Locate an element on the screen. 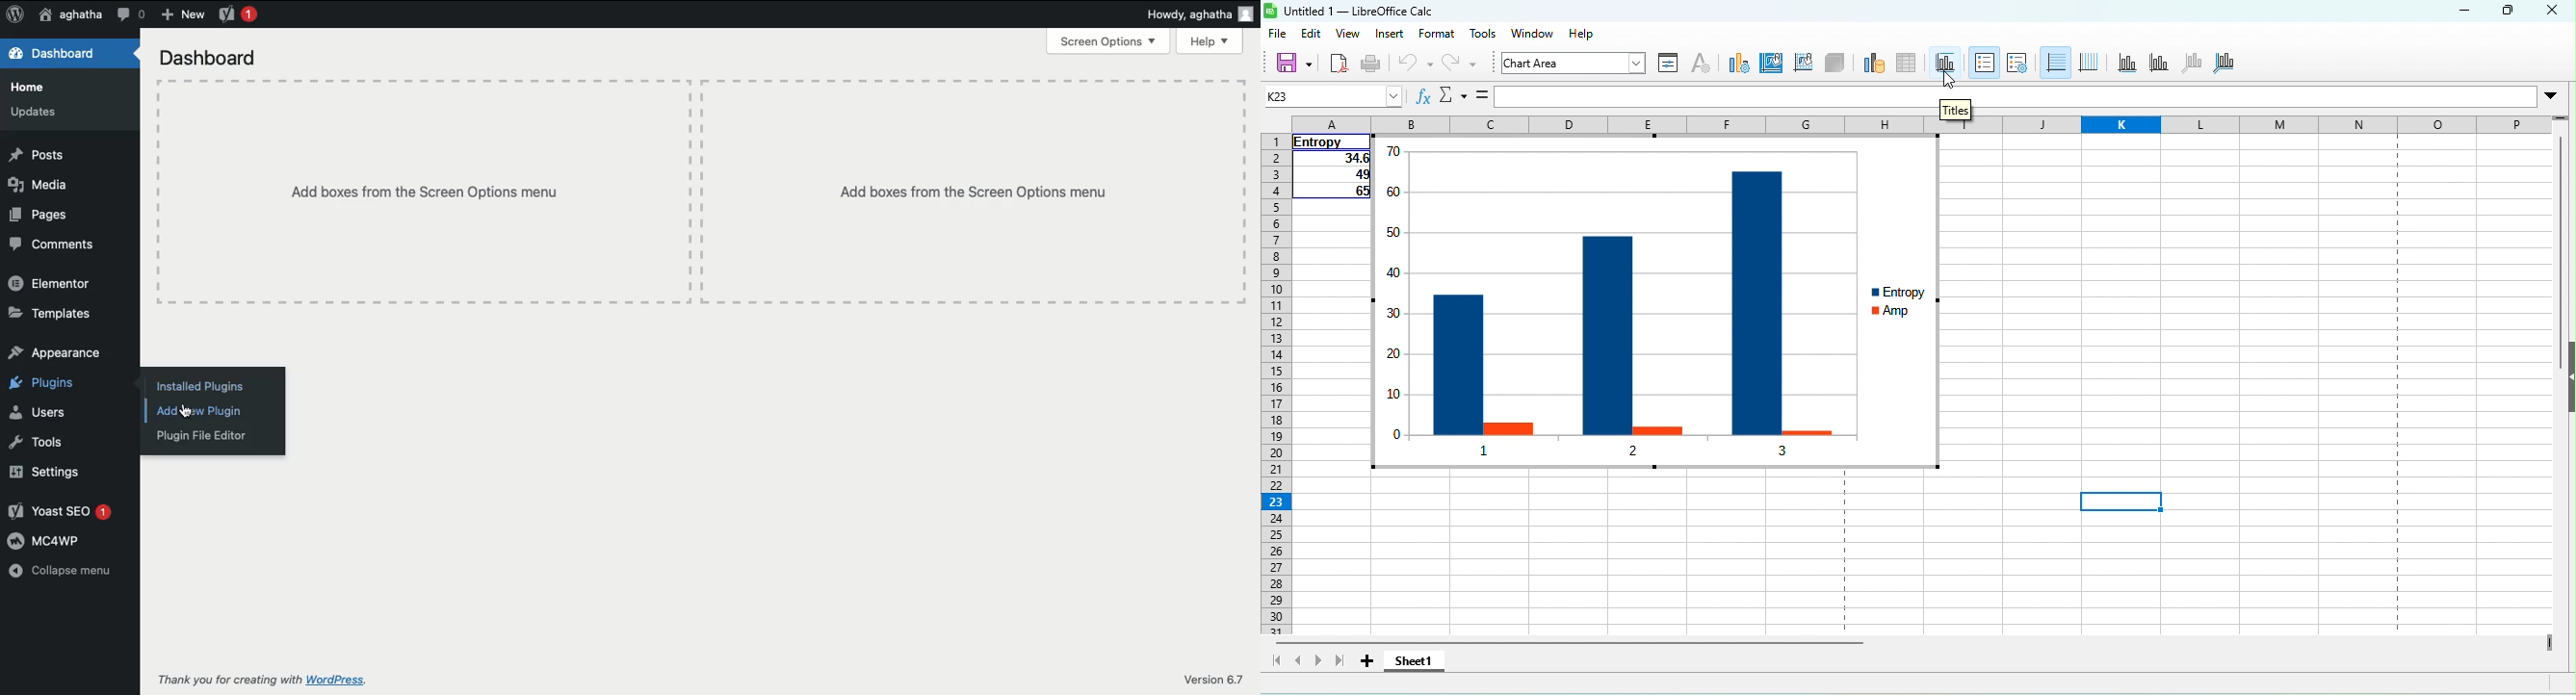 This screenshot has width=2576, height=700. scroll to first sheet is located at coordinates (1276, 661).